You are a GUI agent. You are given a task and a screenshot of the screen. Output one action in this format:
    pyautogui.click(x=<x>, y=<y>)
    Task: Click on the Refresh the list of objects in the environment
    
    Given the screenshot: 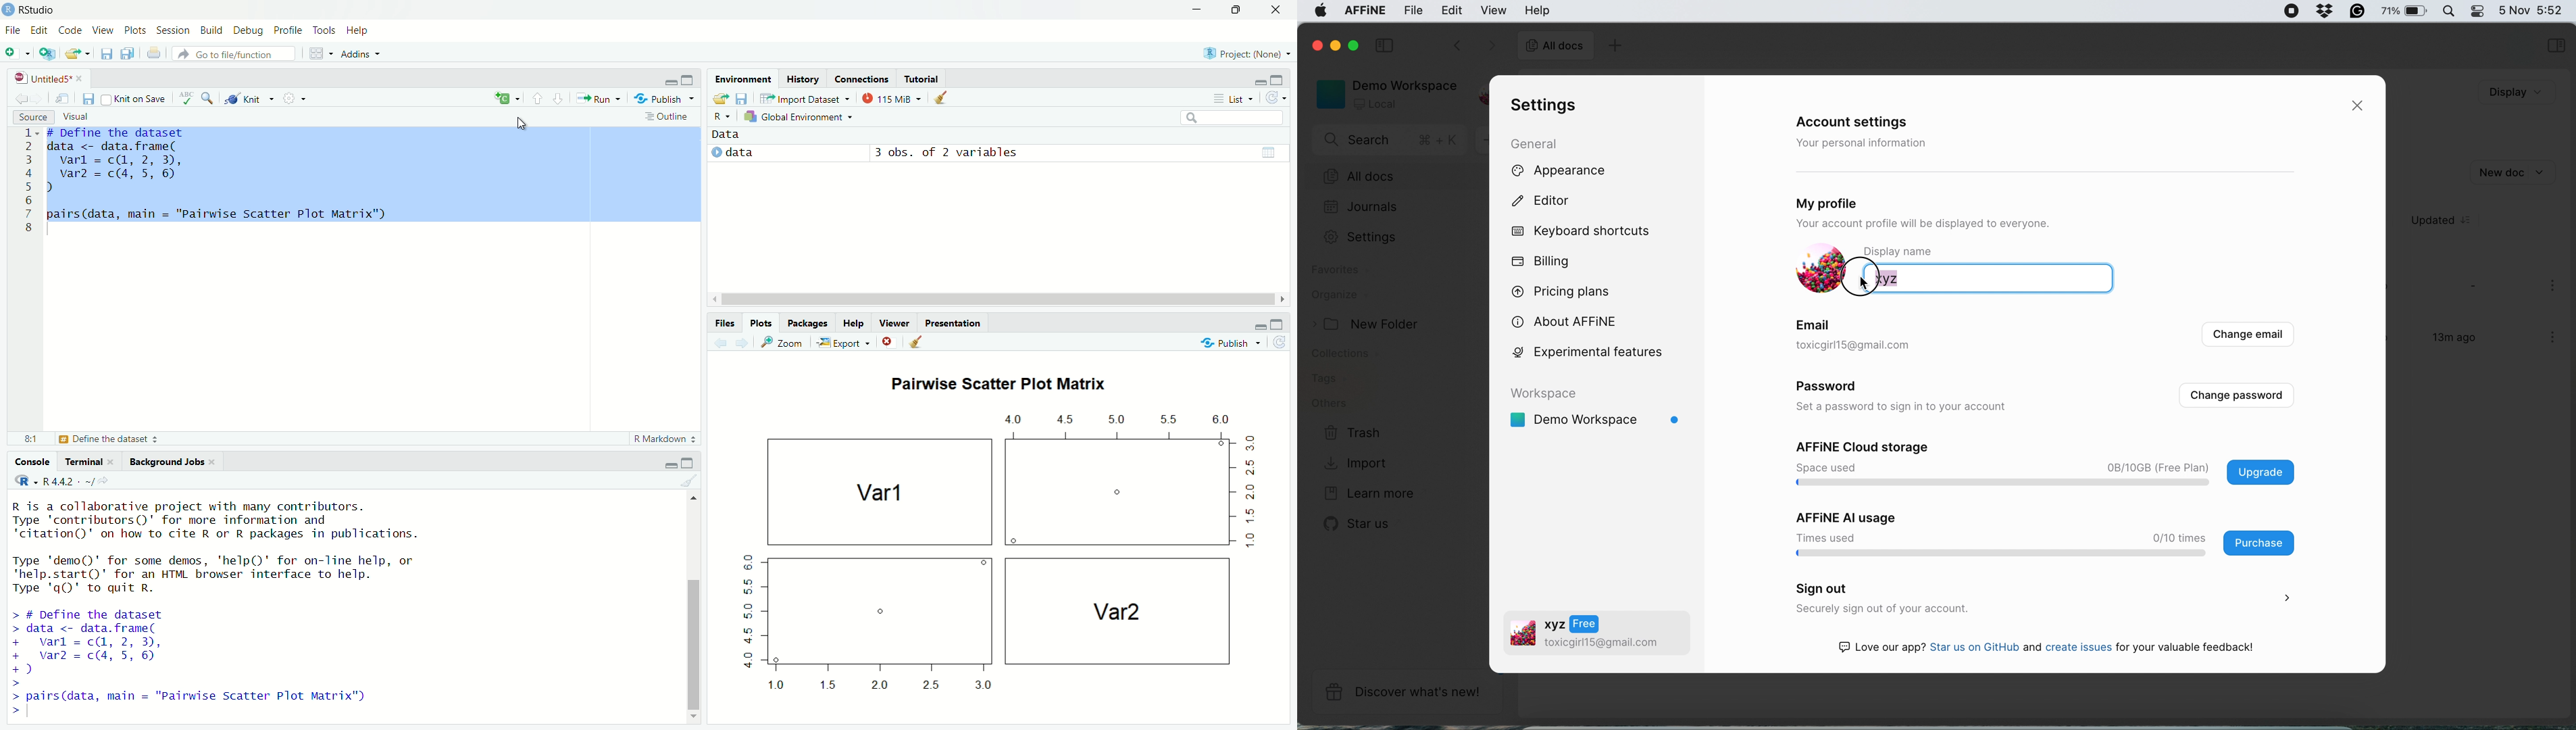 What is the action you would take?
    pyautogui.click(x=1276, y=98)
    